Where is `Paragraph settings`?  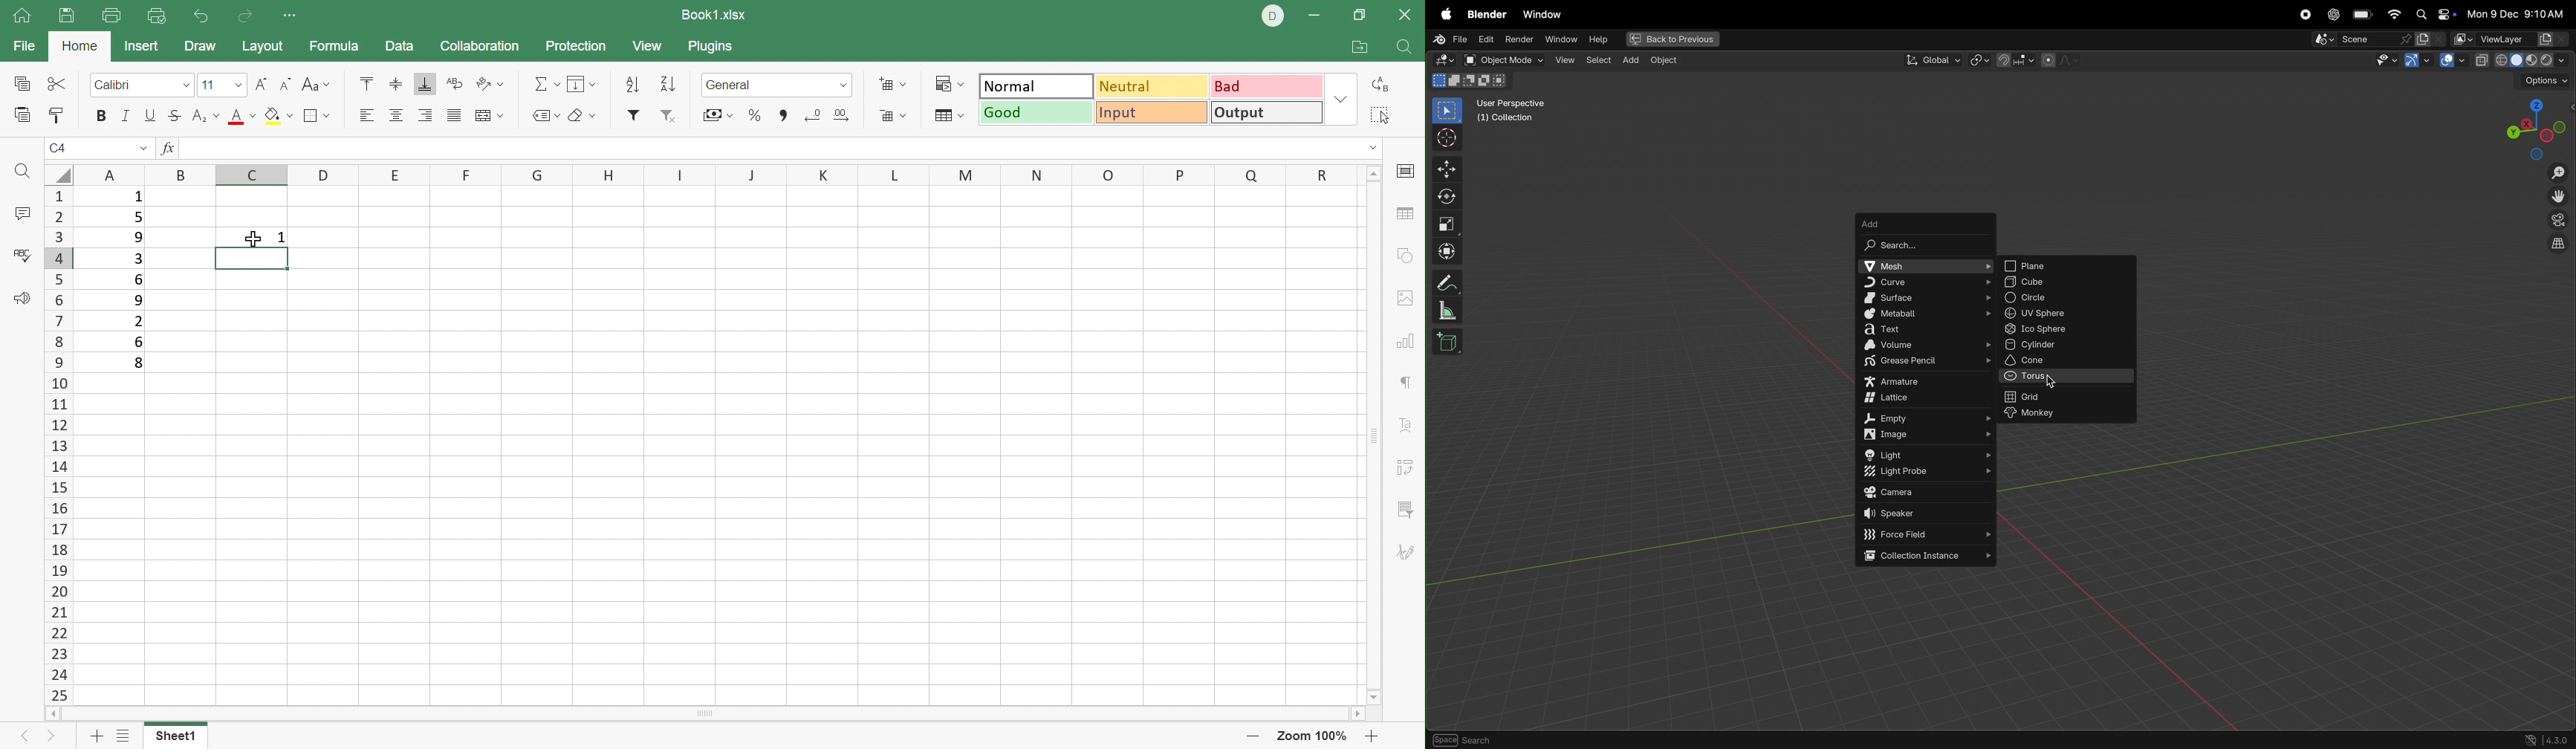
Paragraph settings is located at coordinates (1408, 383).